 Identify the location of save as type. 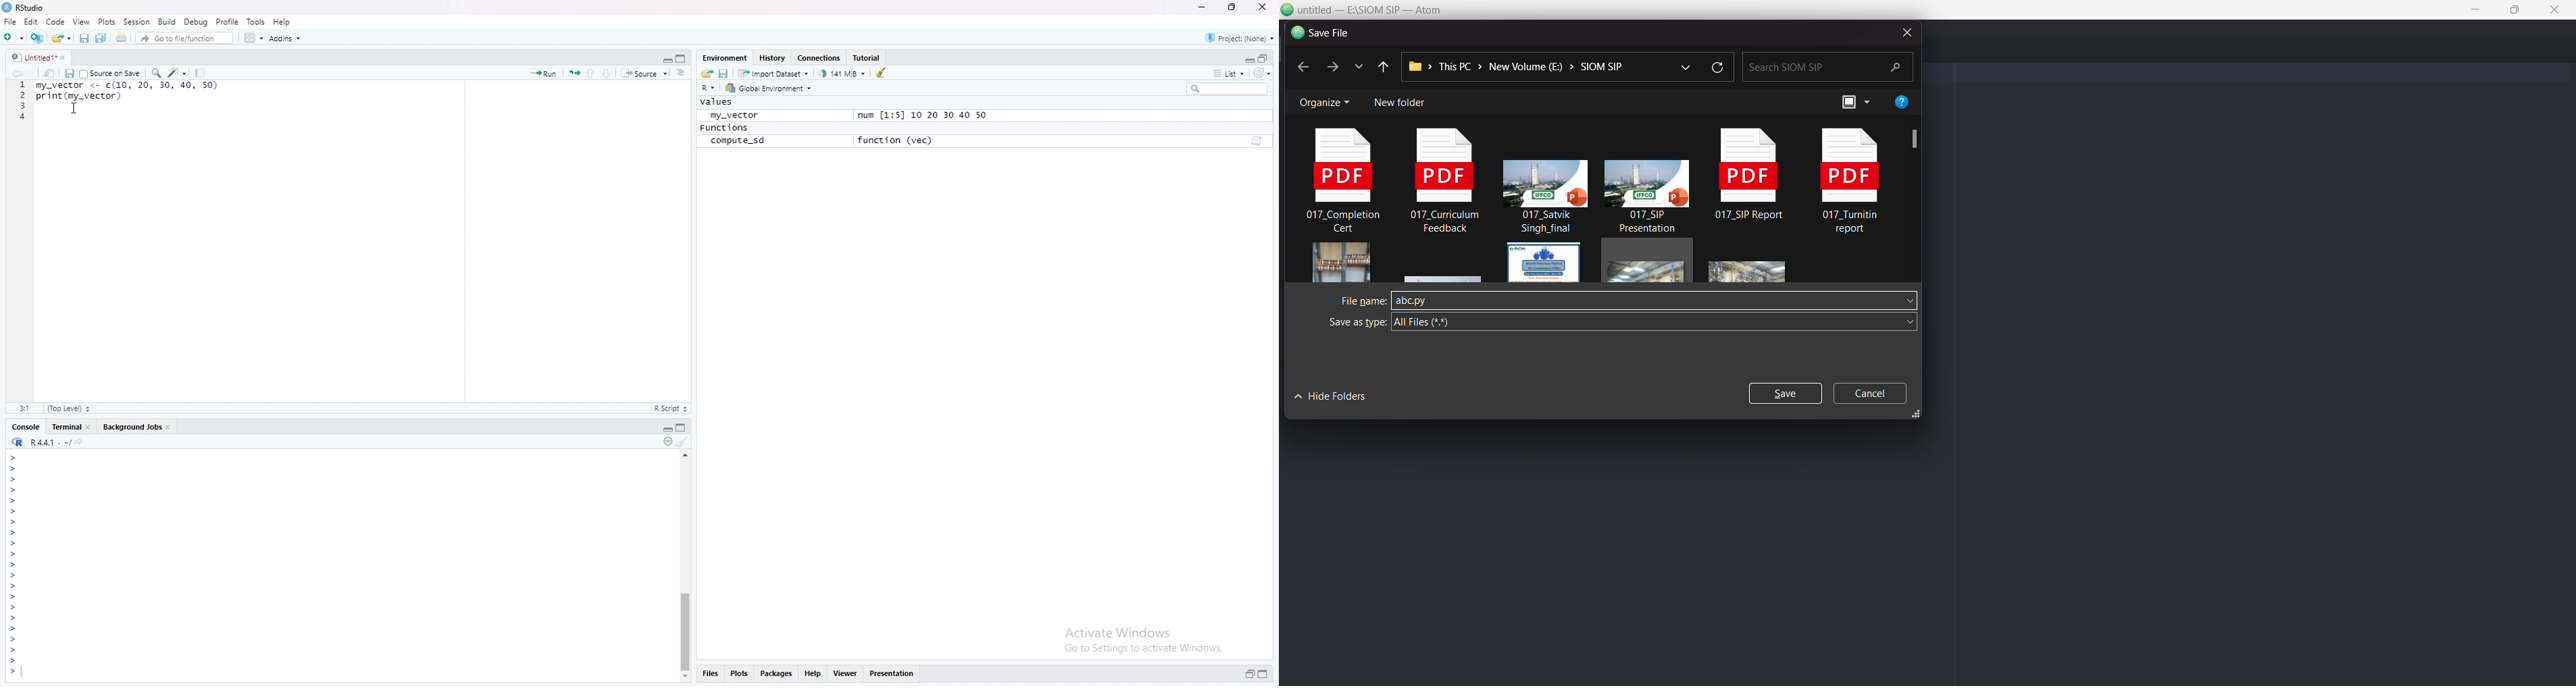
(1908, 323).